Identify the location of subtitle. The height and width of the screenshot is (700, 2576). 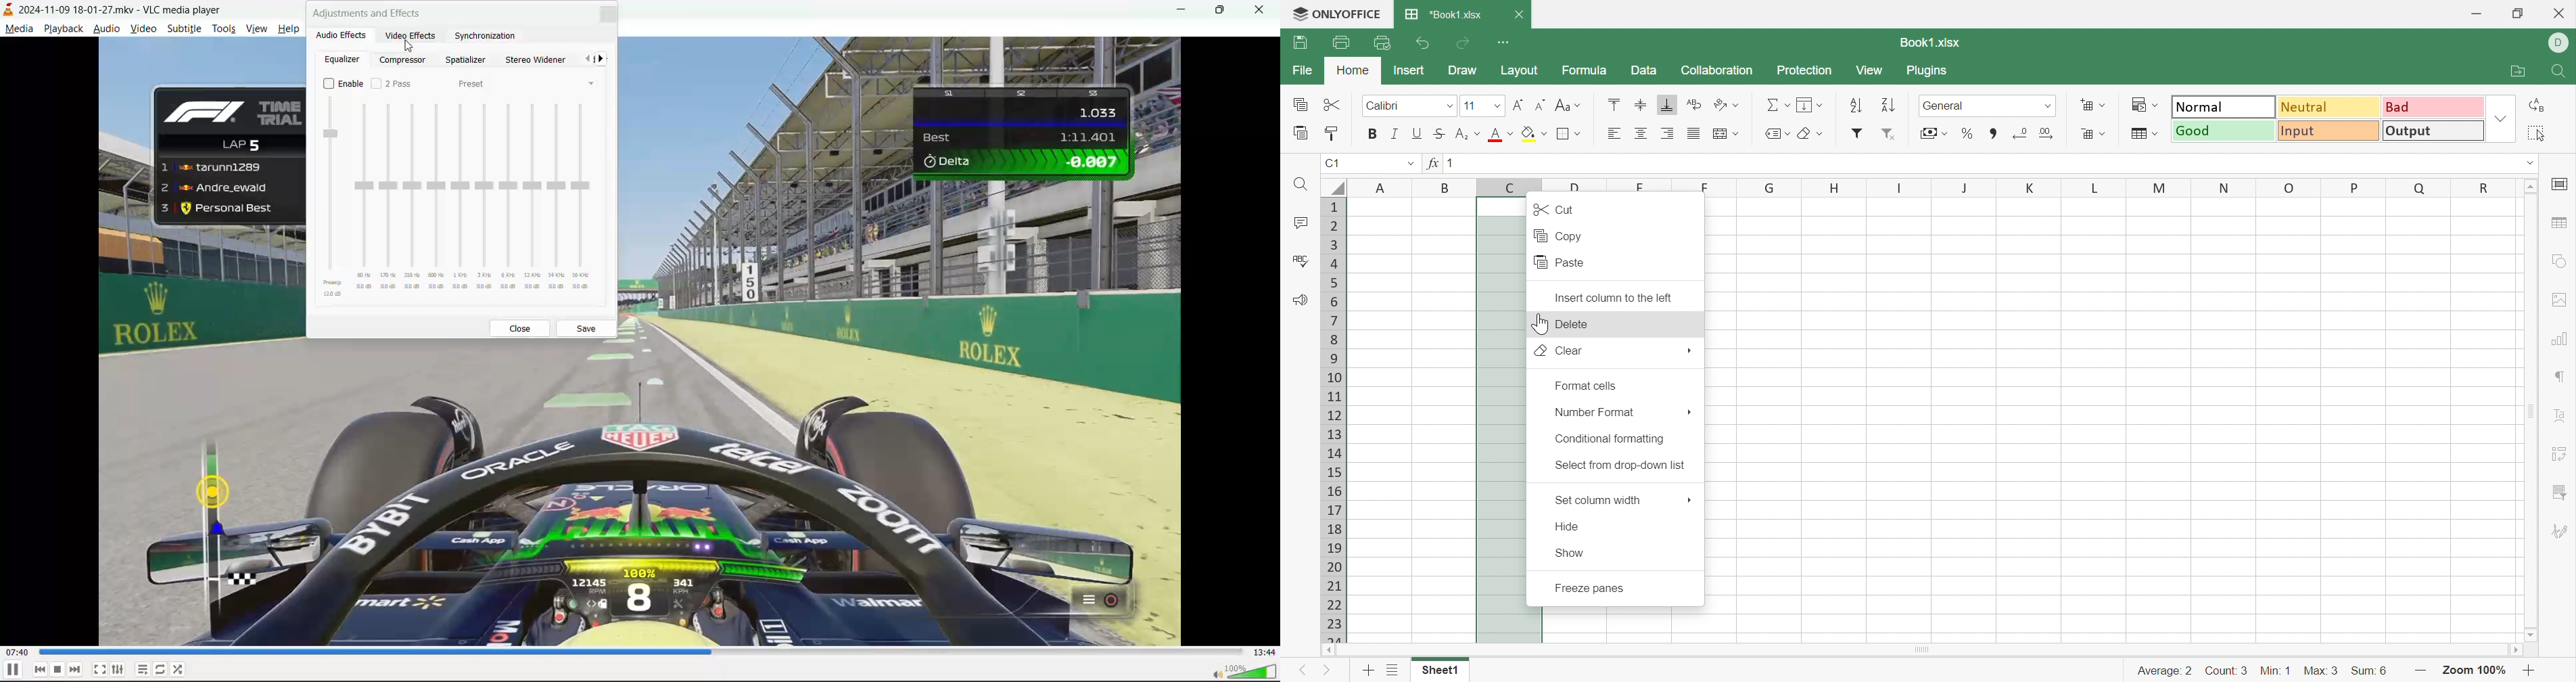
(183, 29).